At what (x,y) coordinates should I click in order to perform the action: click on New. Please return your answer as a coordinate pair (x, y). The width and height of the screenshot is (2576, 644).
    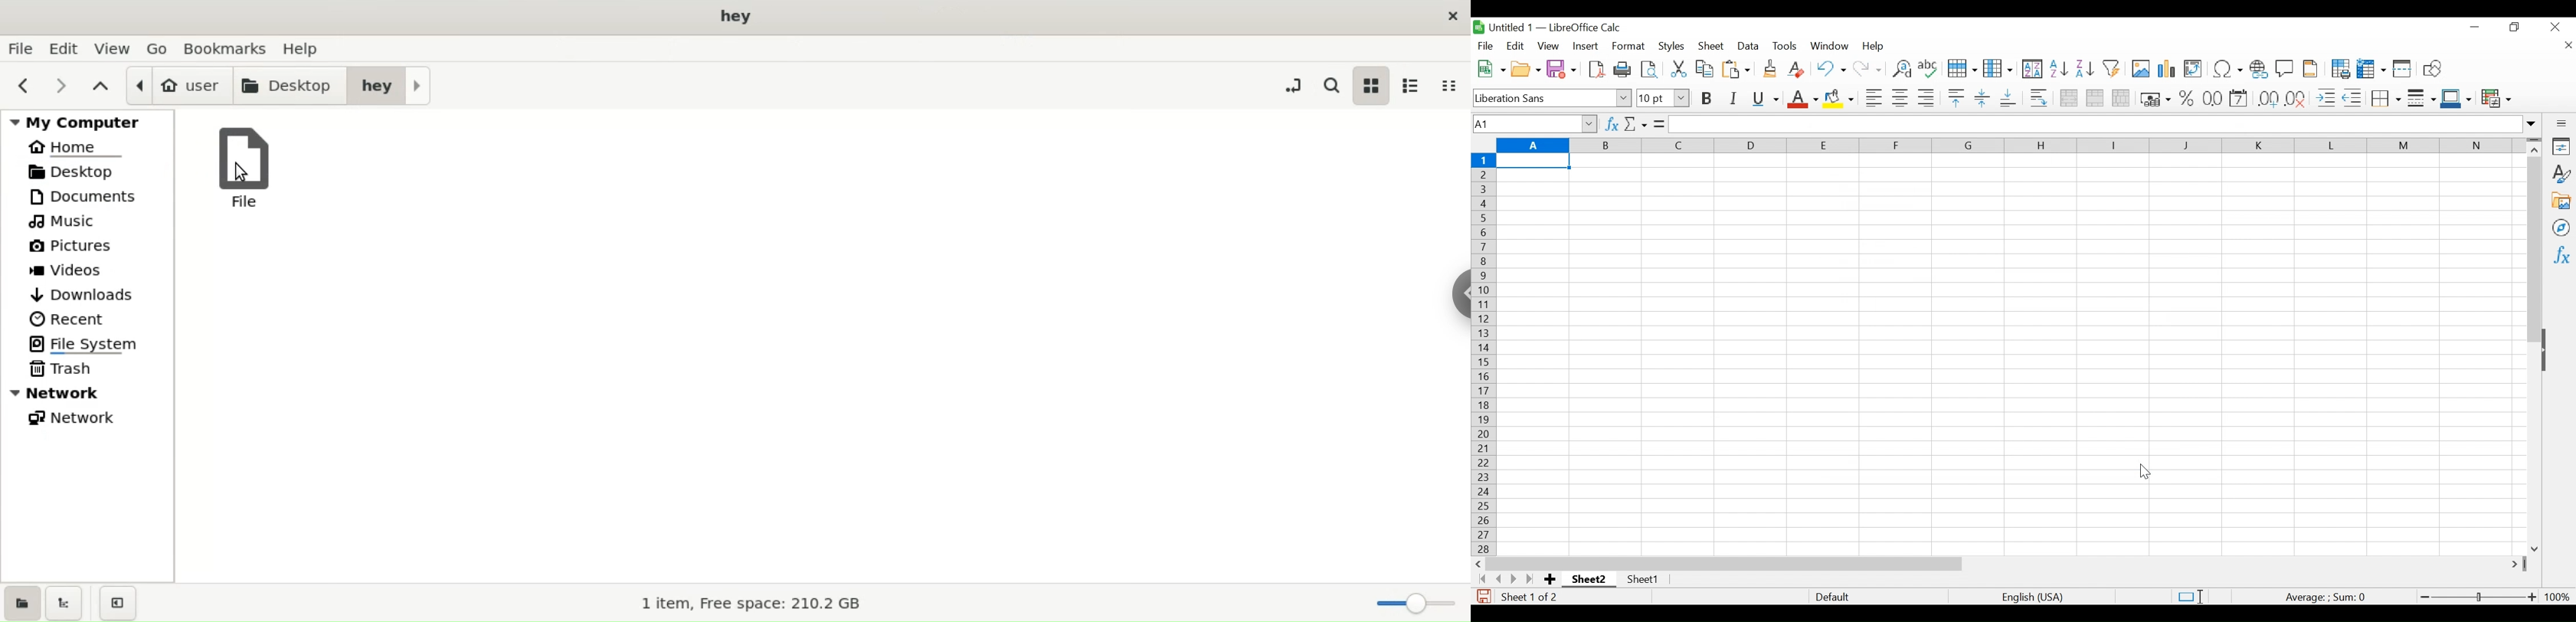
    Looking at the image, I should click on (1490, 68).